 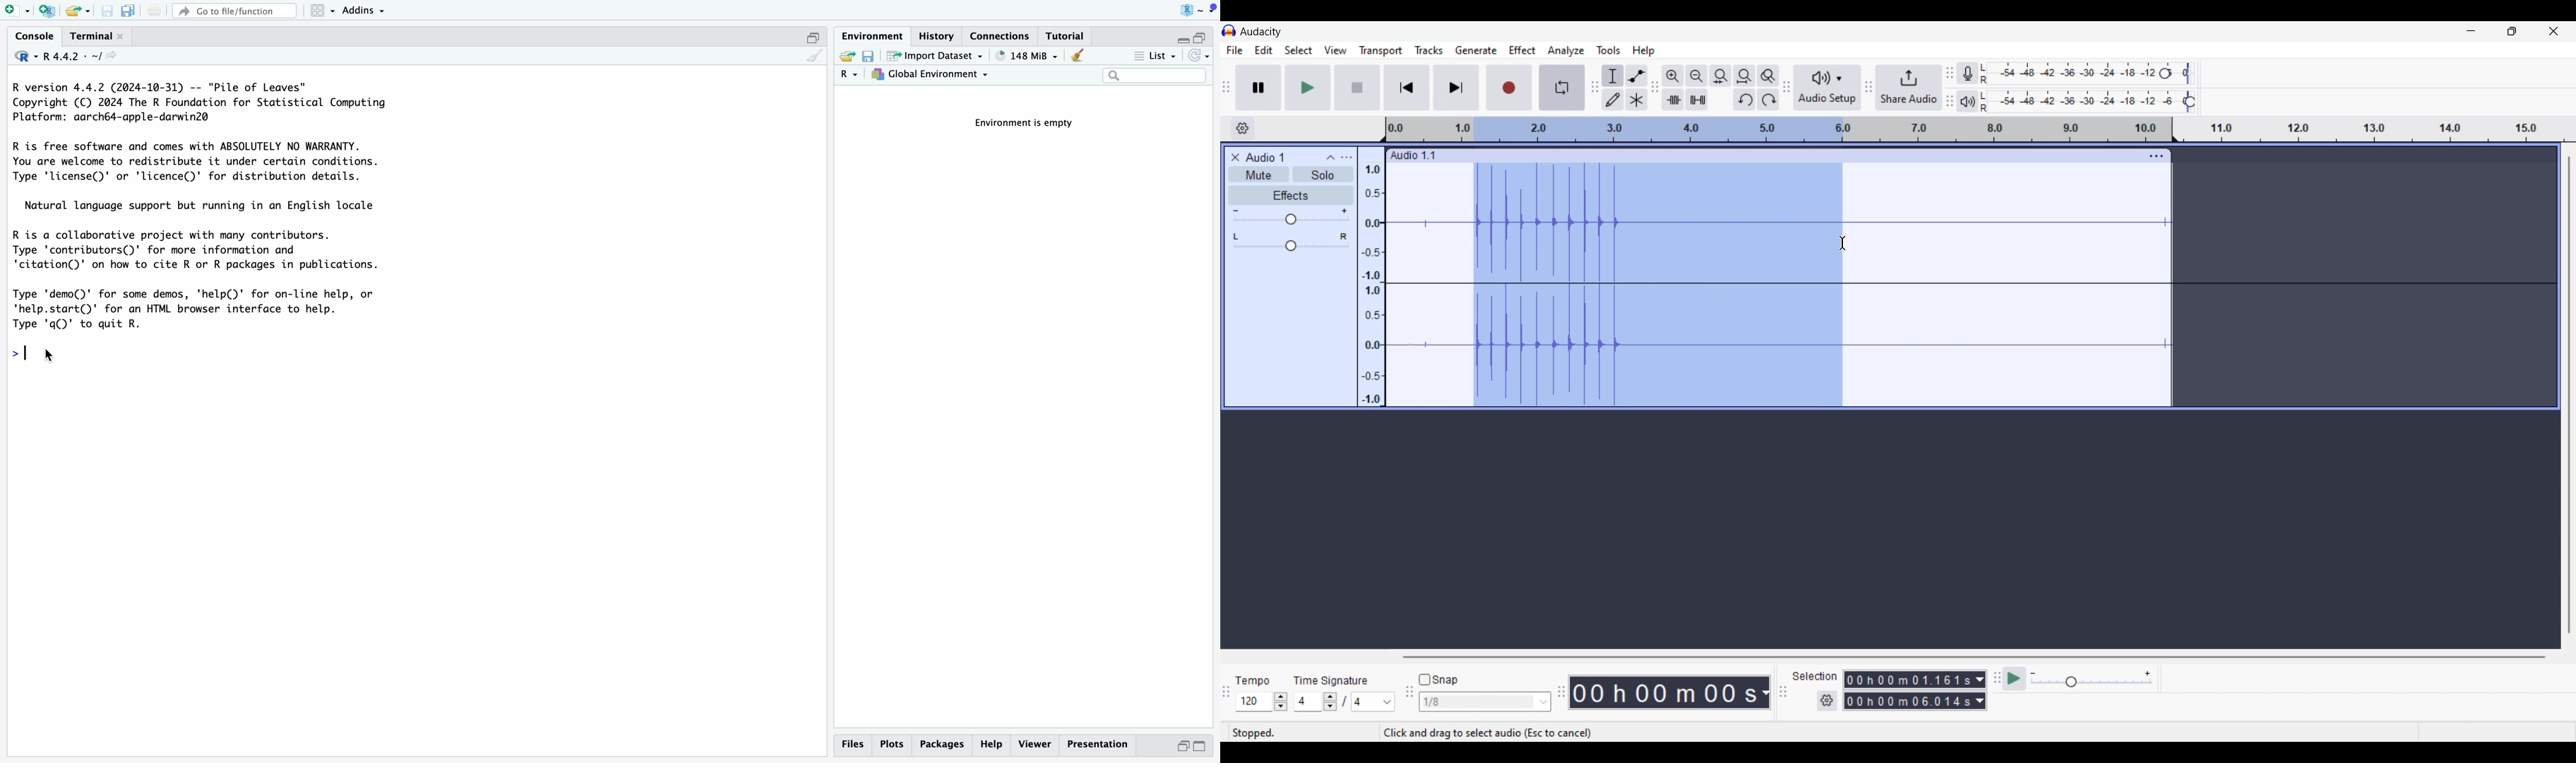 What do you see at coordinates (850, 76) in the screenshot?
I see `language select` at bounding box center [850, 76].